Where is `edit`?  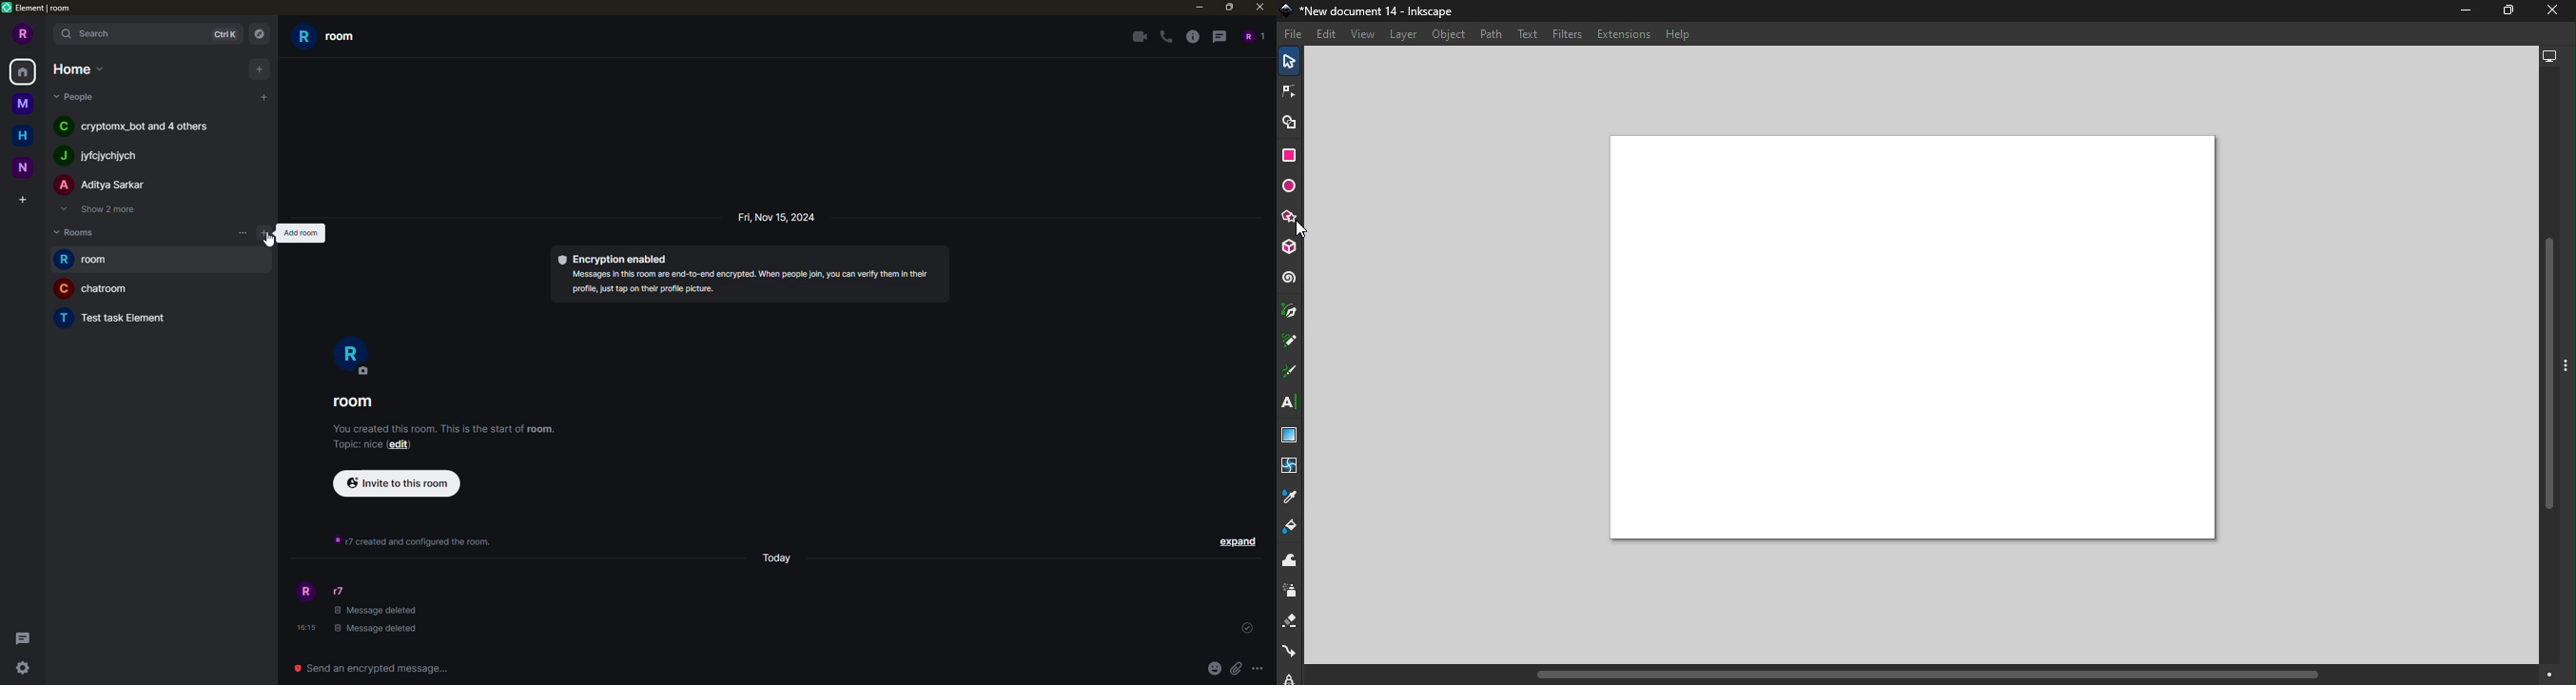
edit is located at coordinates (400, 444).